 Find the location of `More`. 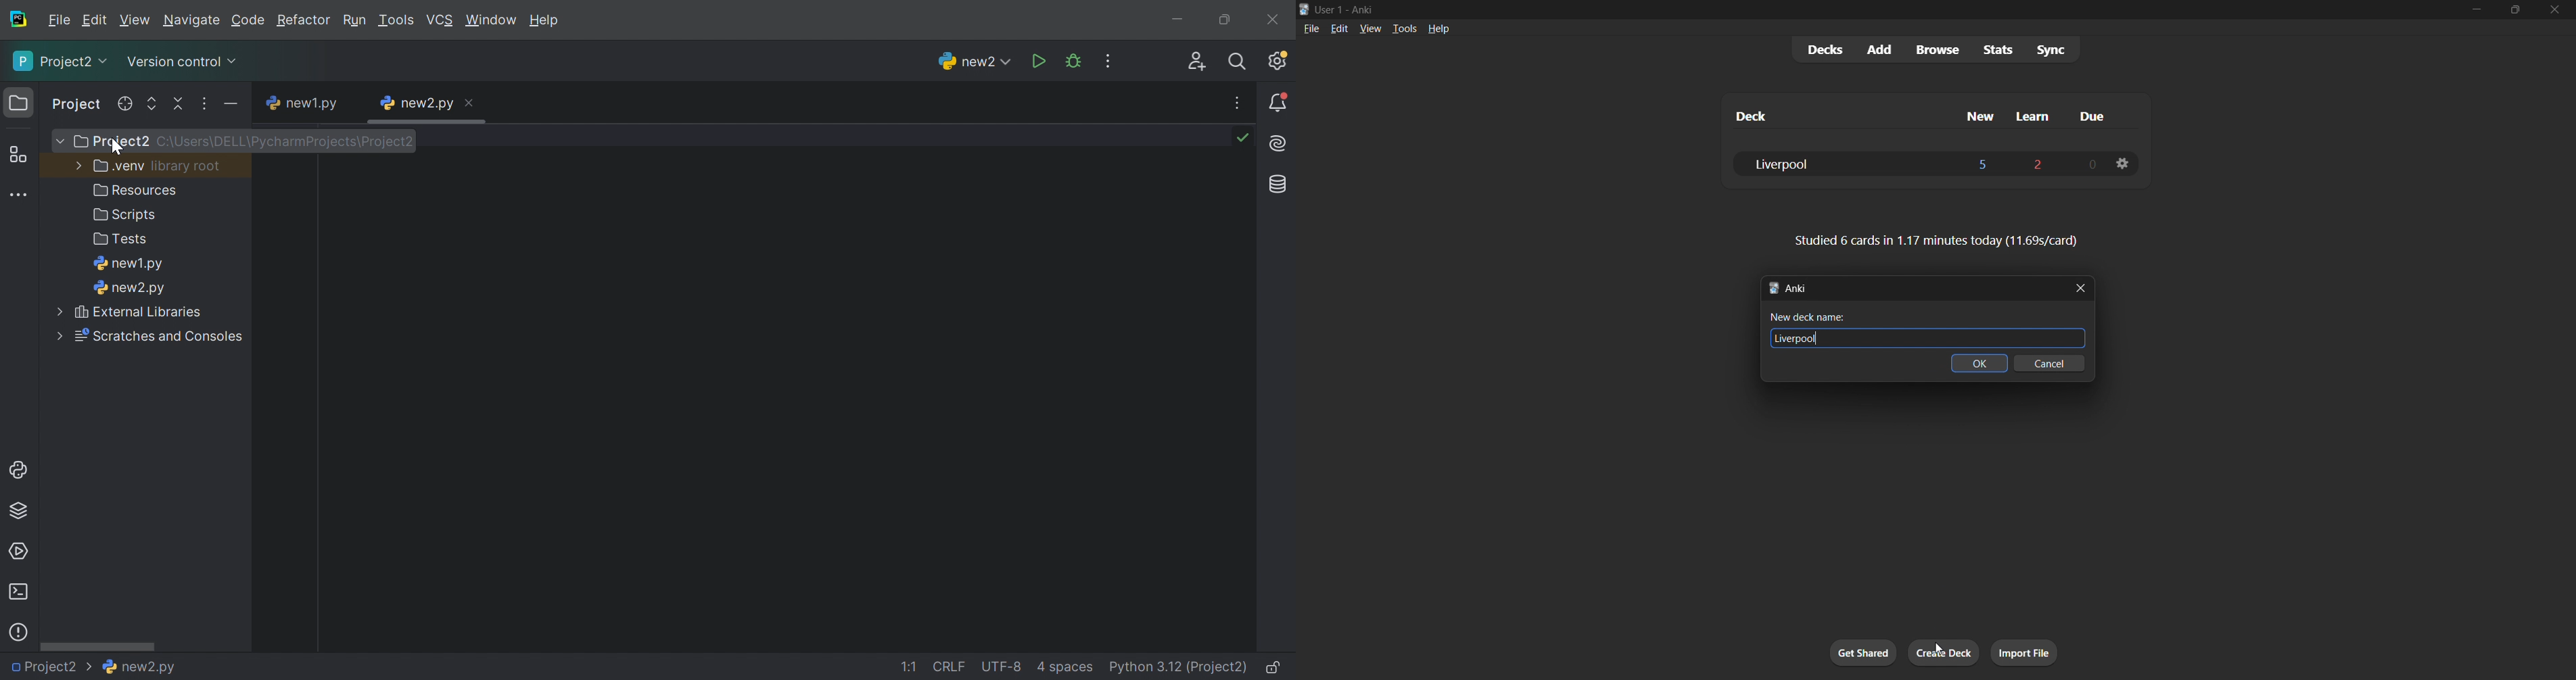

More is located at coordinates (56, 337).